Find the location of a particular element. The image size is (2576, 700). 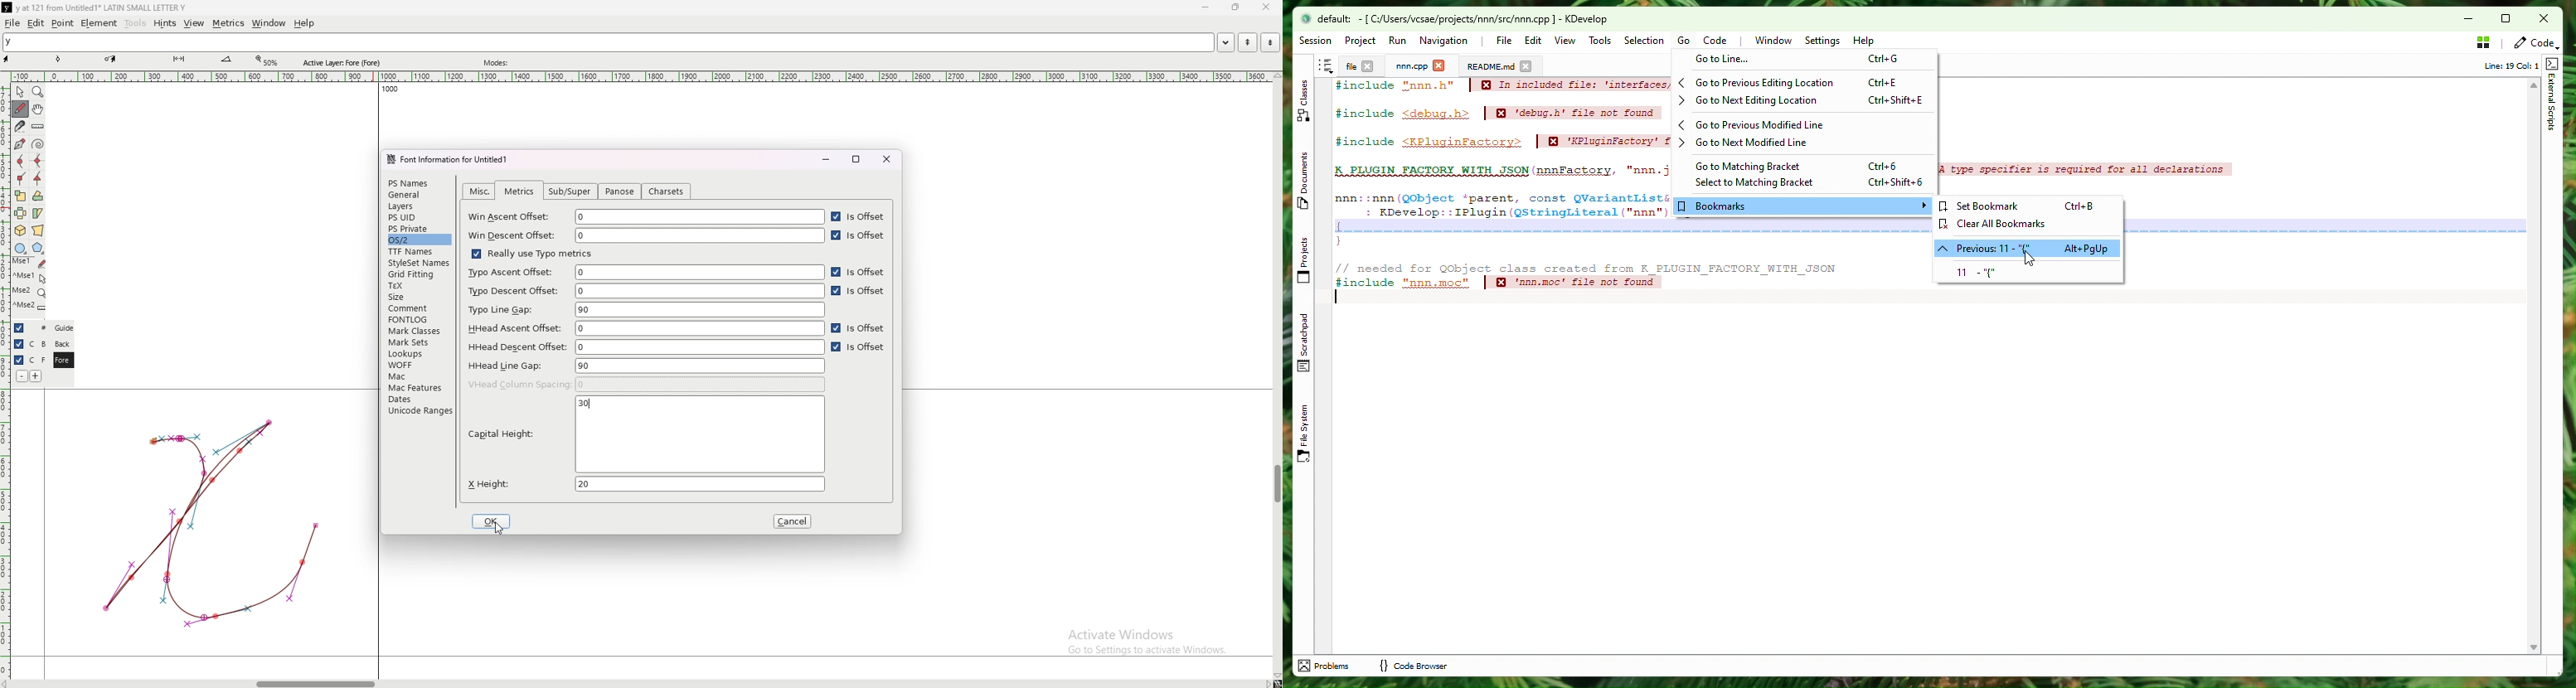

add a corner point is located at coordinates (21, 178).